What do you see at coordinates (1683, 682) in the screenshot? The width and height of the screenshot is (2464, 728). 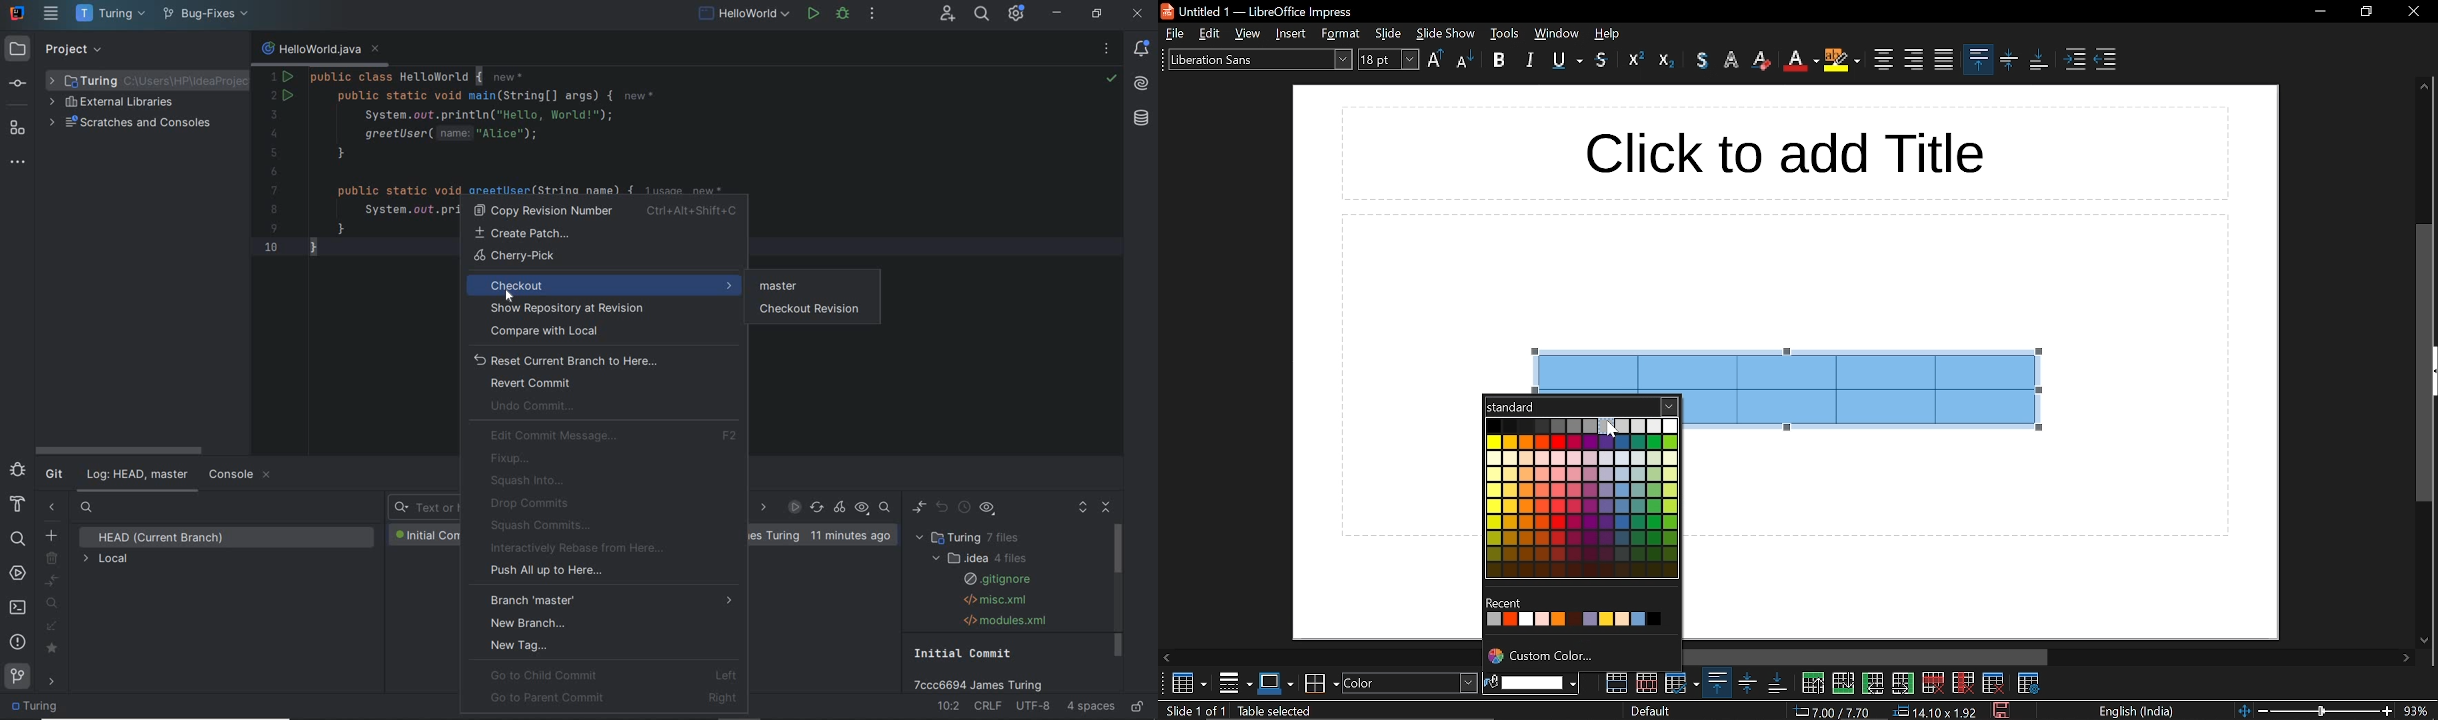 I see `optimize` at bounding box center [1683, 682].